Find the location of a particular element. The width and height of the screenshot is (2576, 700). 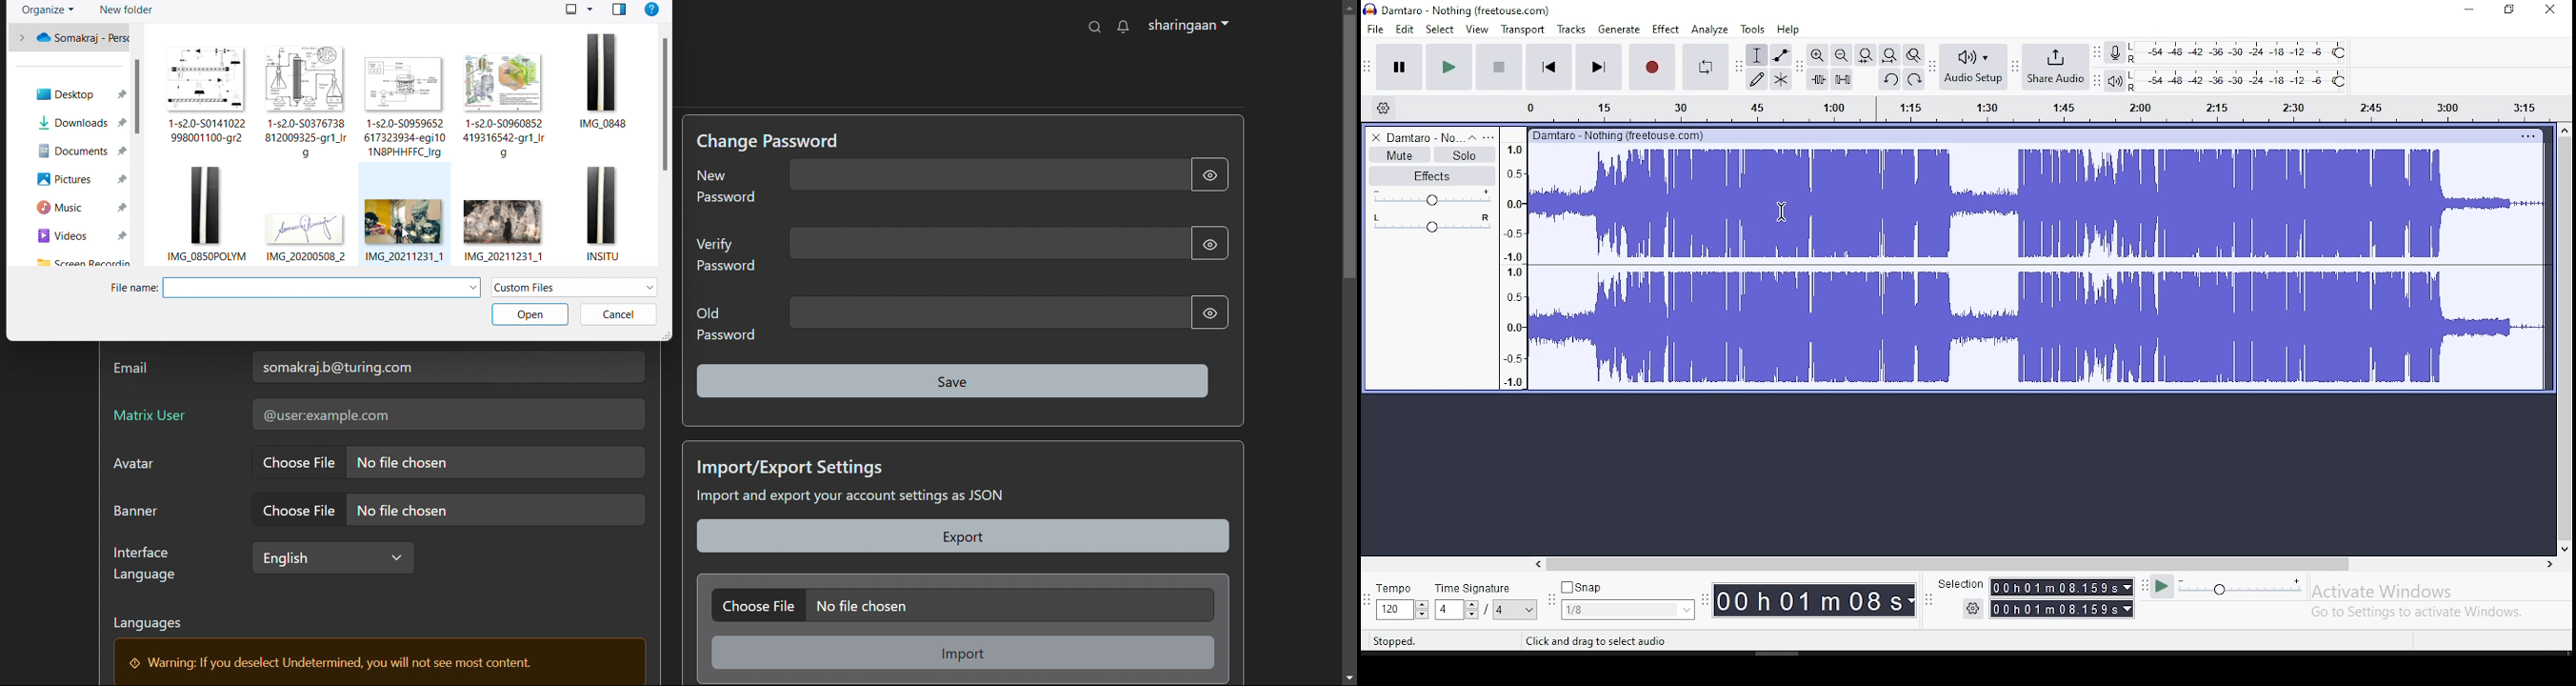

Email is located at coordinates (137, 371).